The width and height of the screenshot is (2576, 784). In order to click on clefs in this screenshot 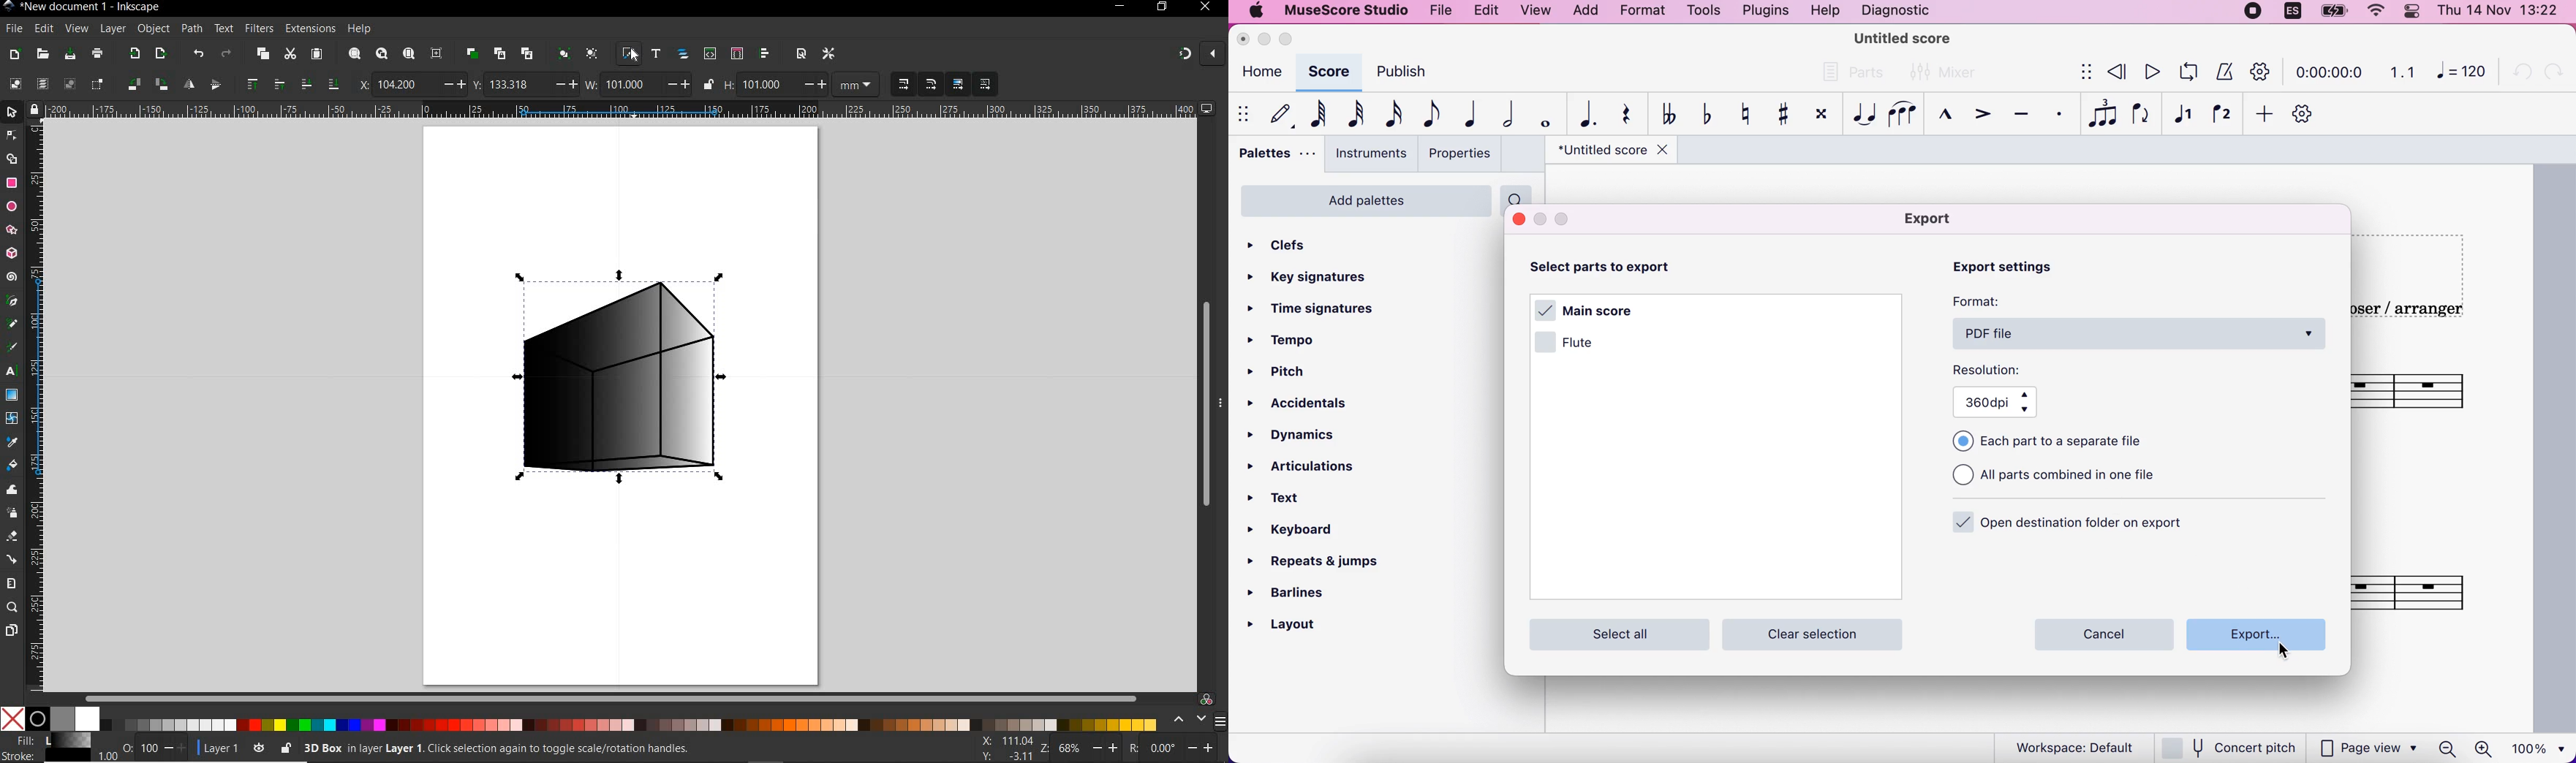, I will do `click(1294, 245)`.